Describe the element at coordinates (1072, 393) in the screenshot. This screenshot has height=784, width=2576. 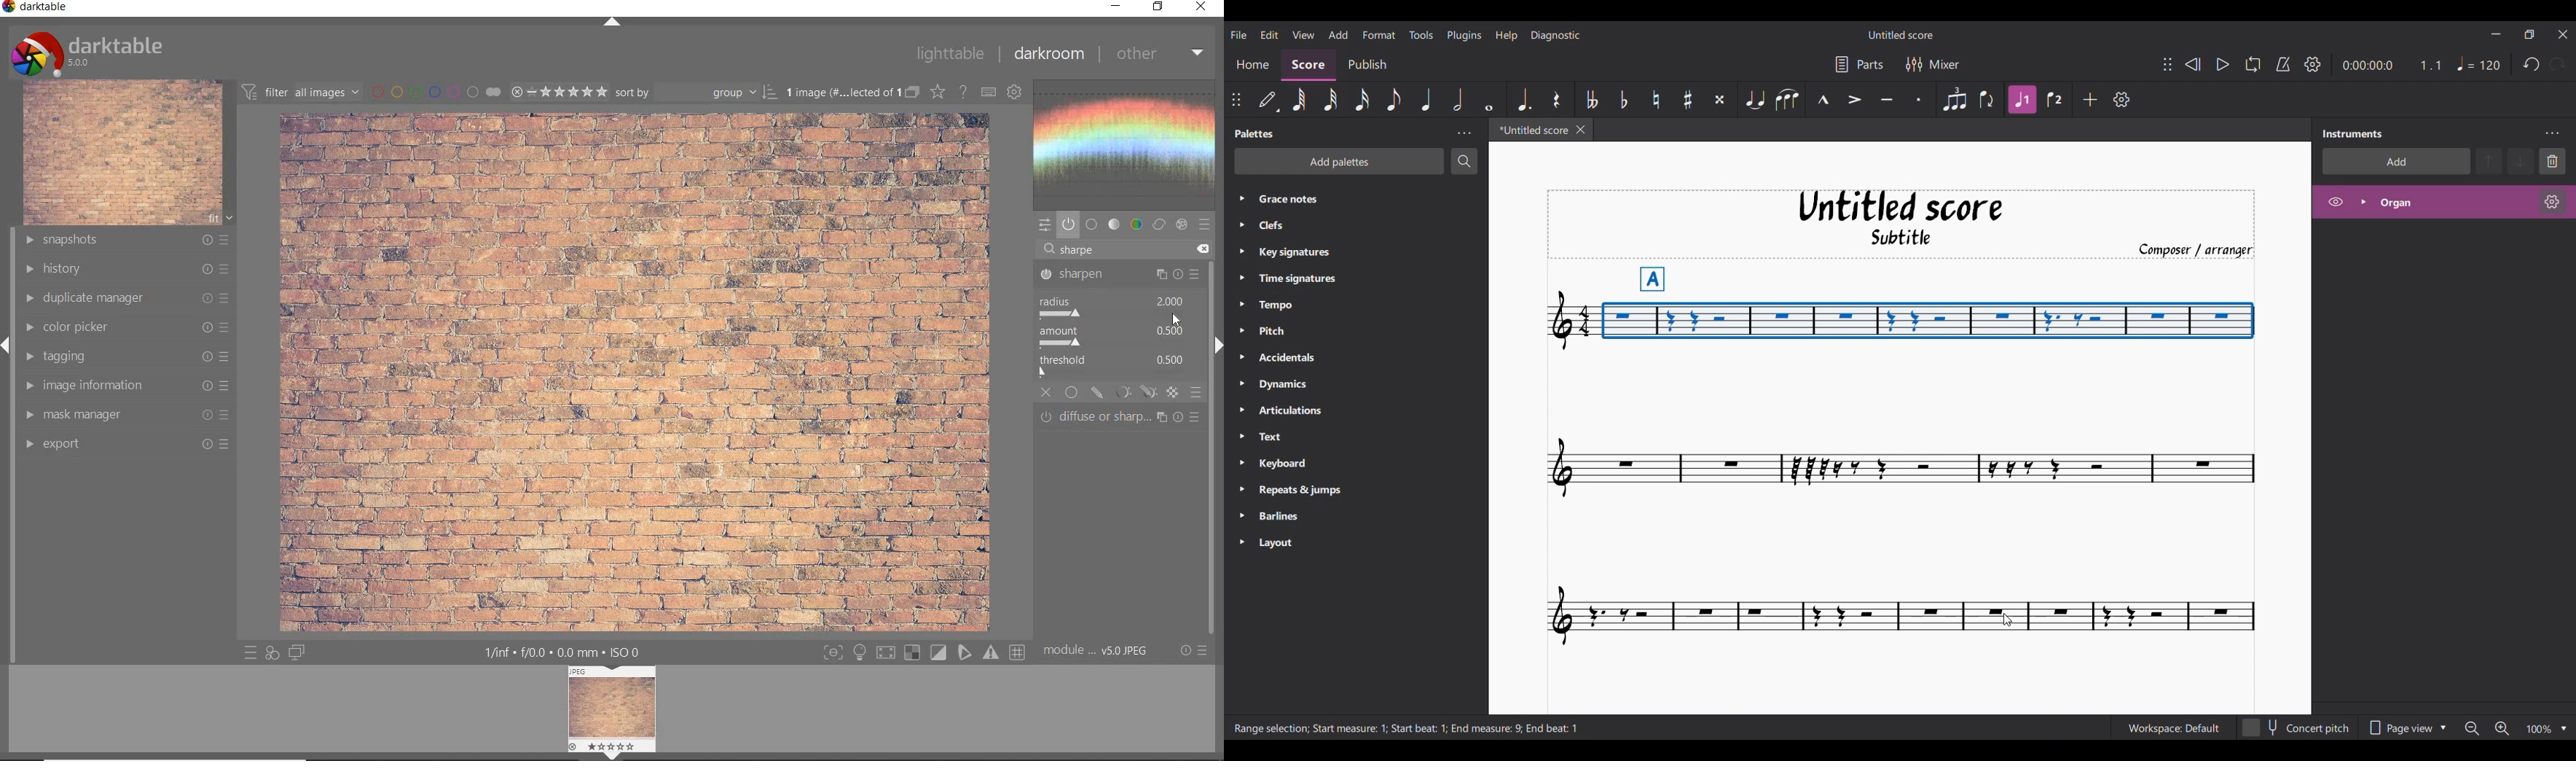
I see `UNIFORMLY` at that location.